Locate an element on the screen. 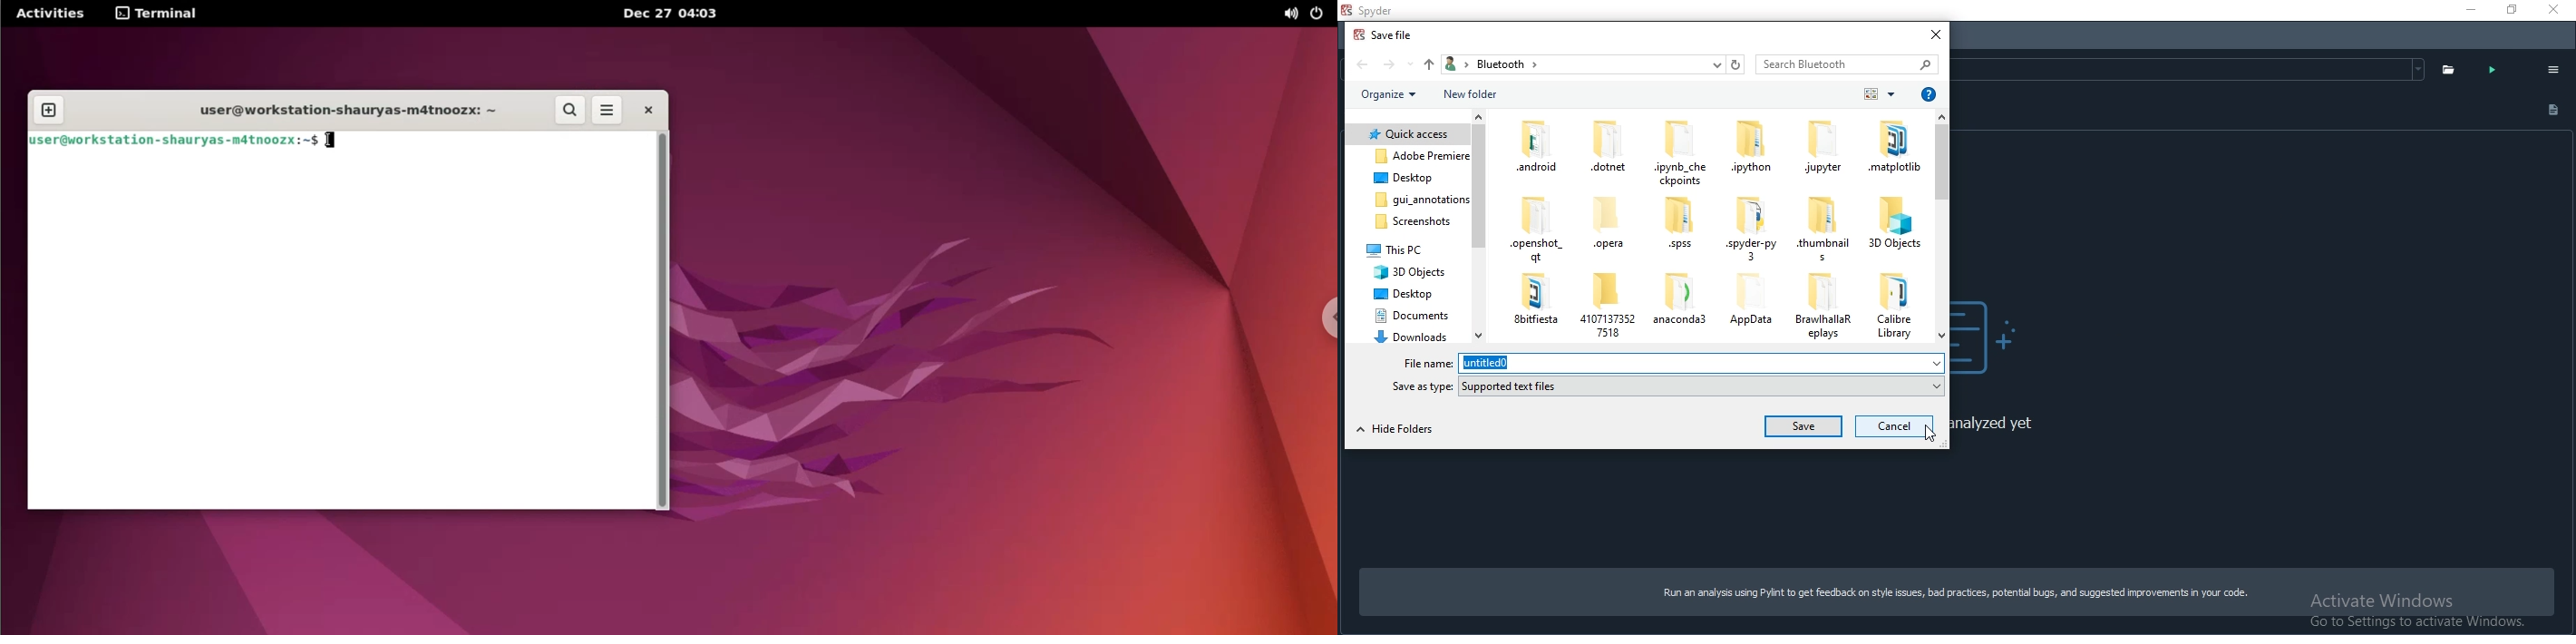 This screenshot has height=644, width=2576. document is located at coordinates (2554, 108).